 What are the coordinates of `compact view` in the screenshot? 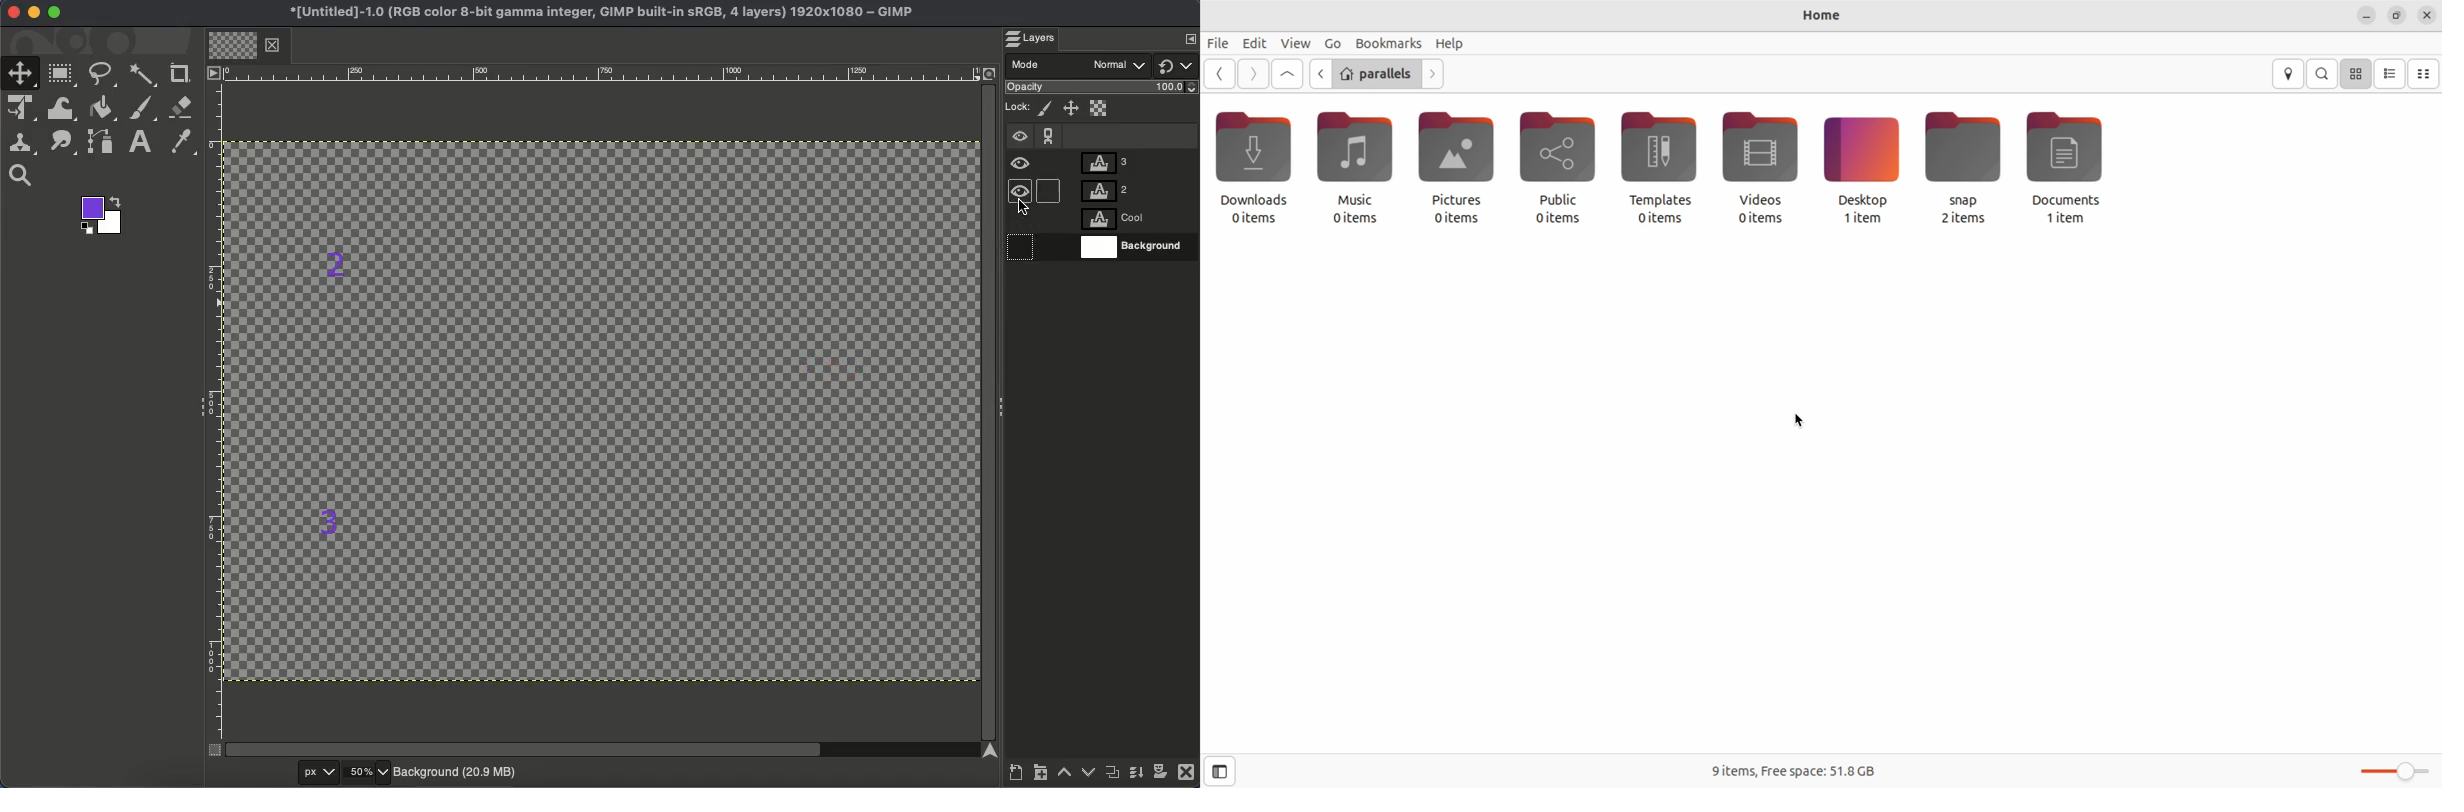 It's located at (2424, 72).